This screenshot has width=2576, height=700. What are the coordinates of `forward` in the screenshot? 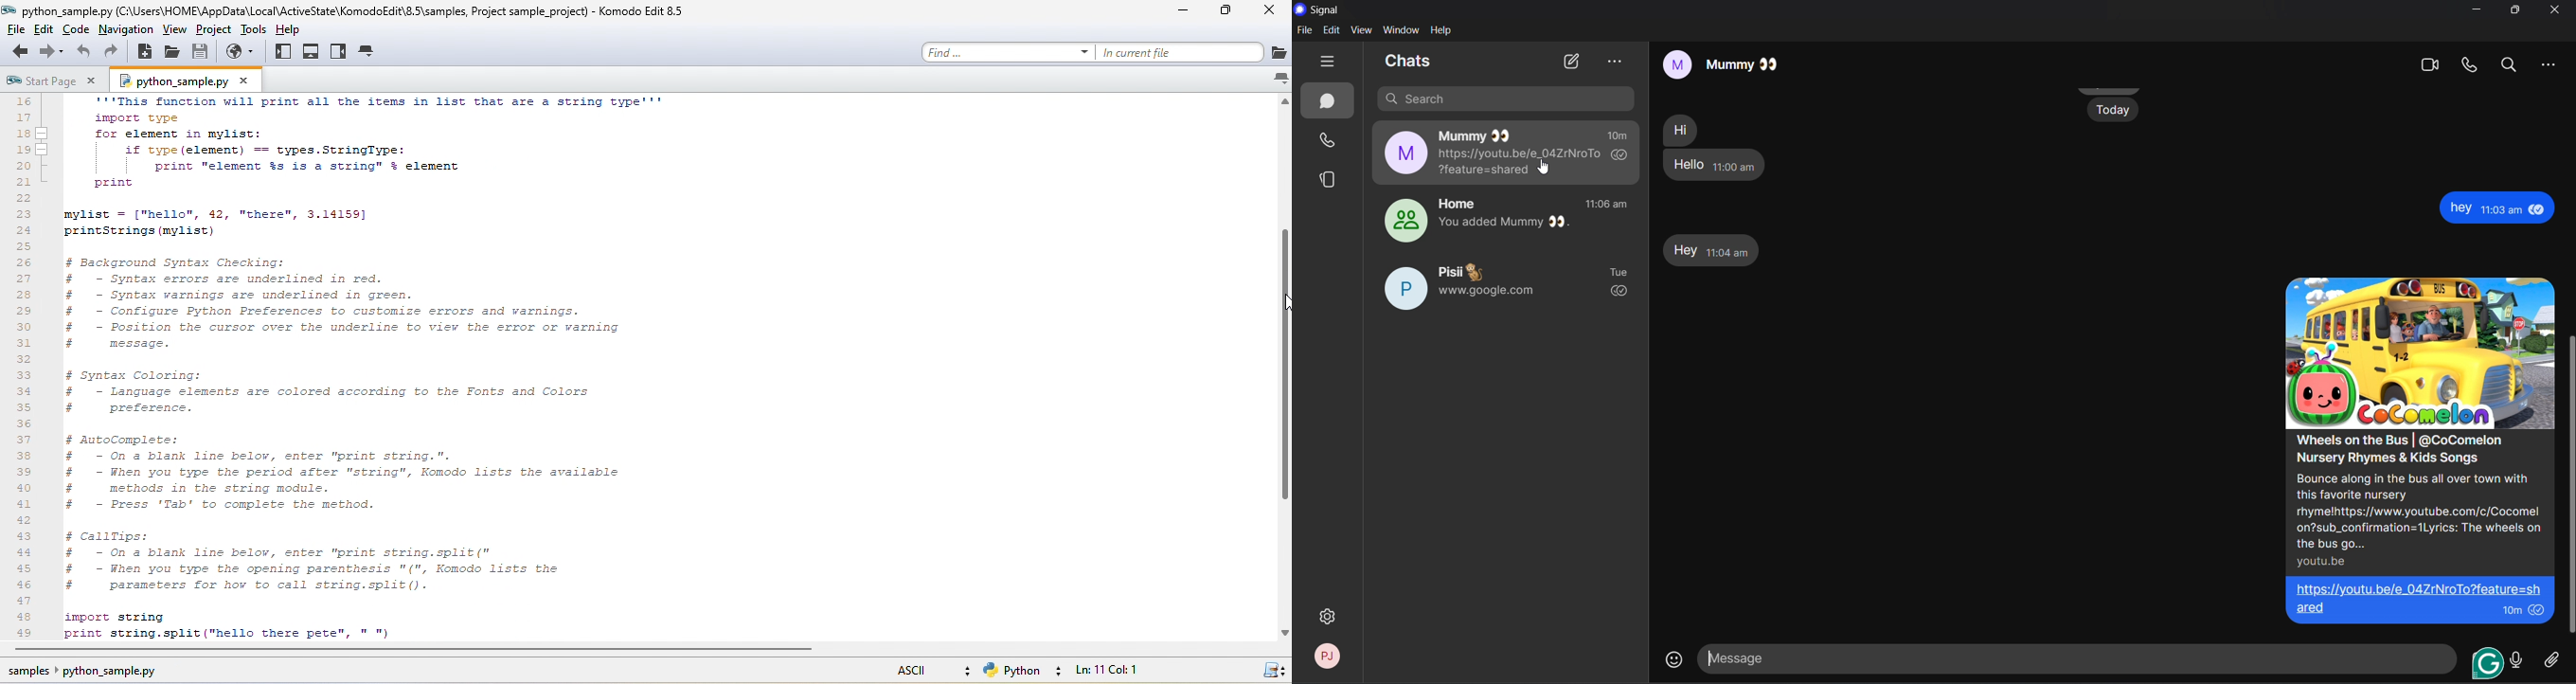 It's located at (53, 52).